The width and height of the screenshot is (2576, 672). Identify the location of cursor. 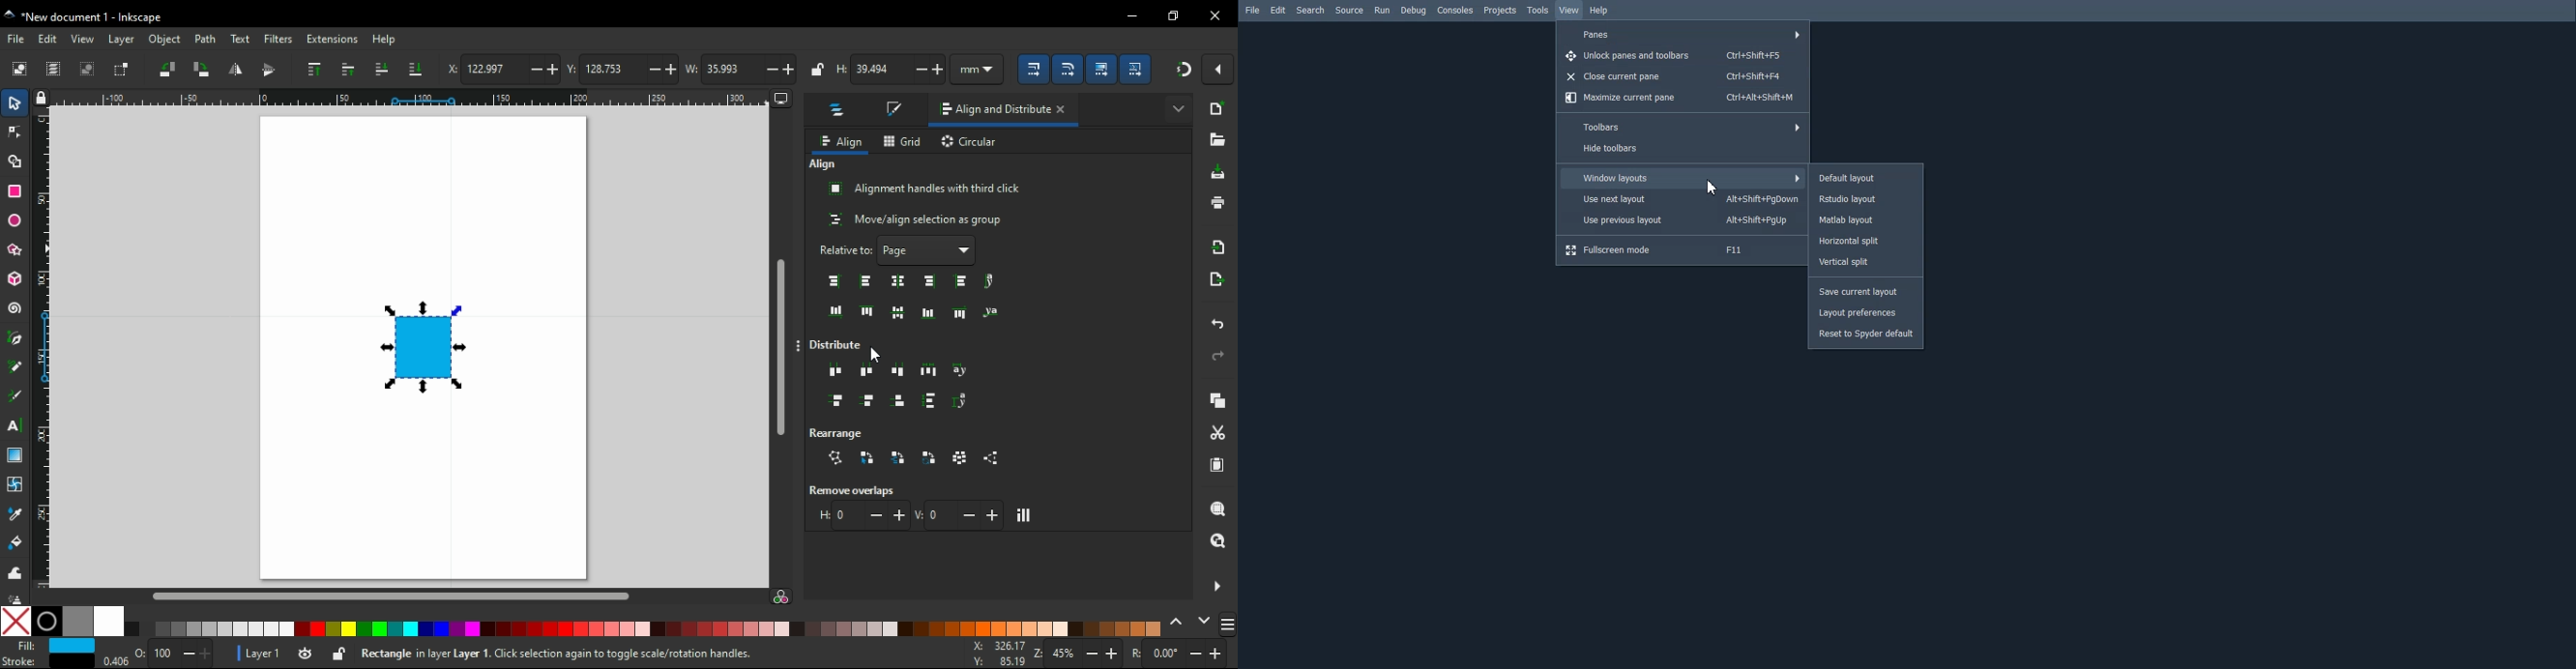
(1713, 185).